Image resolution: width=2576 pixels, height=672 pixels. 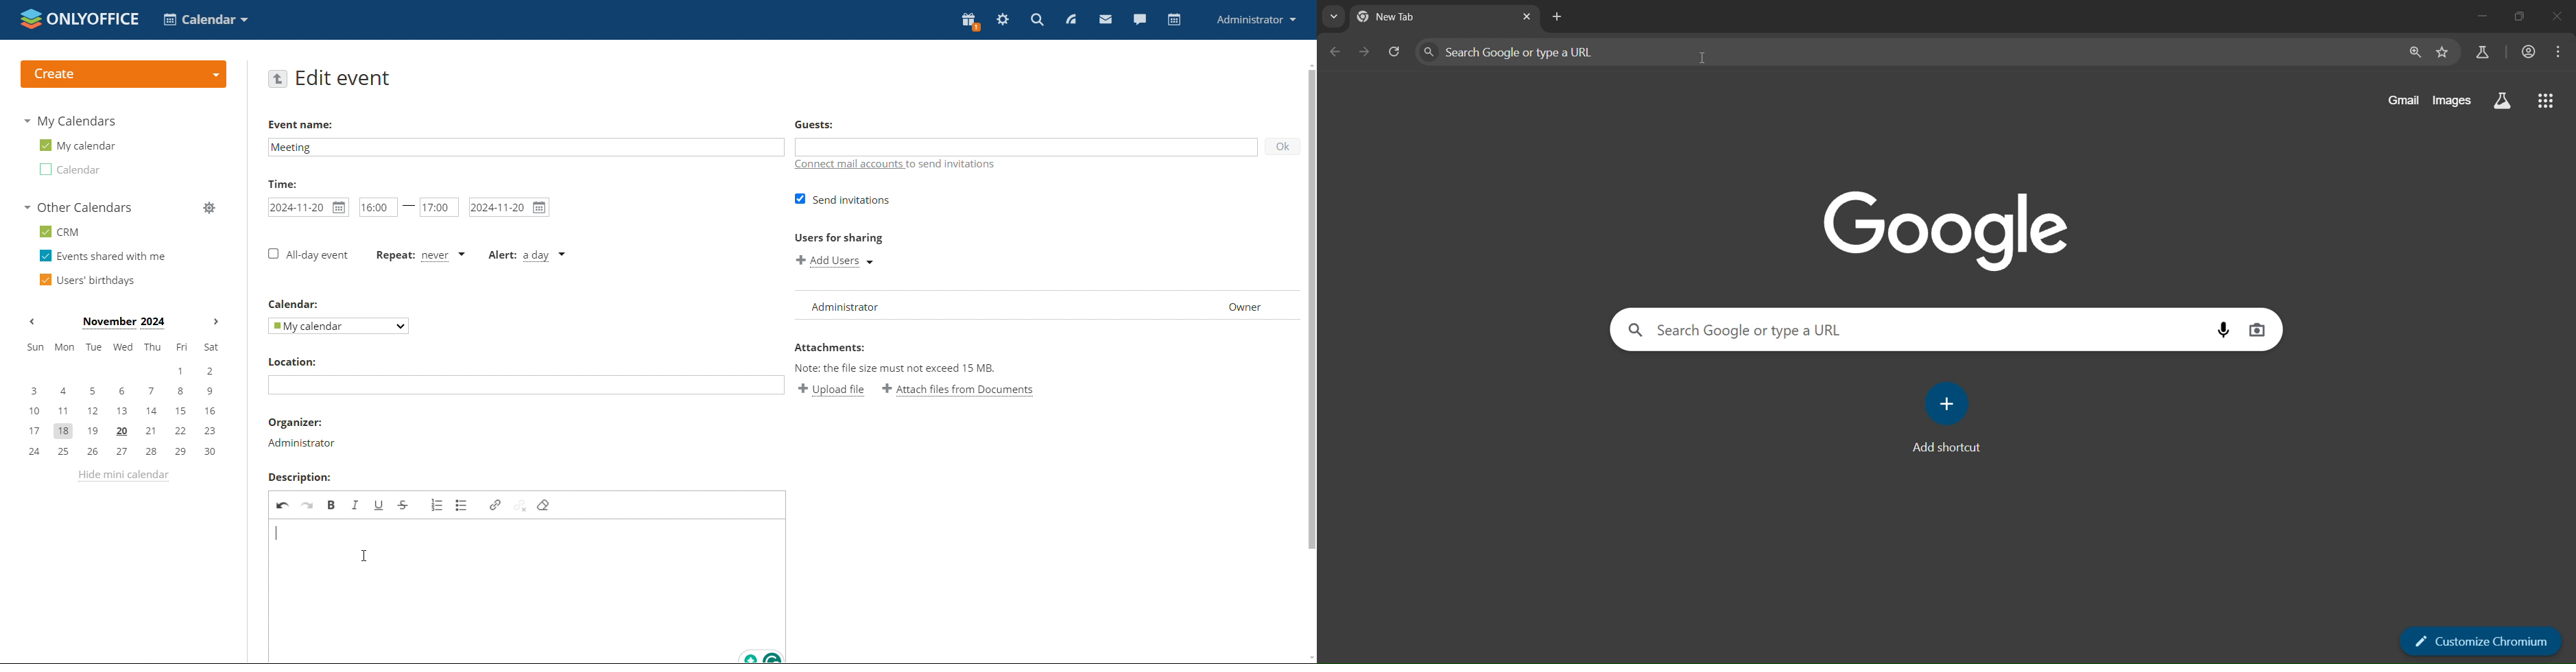 What do you see at coordinates (420, 254) in the screenshot?
I see `event repetition` at bounding box center [420, 254].